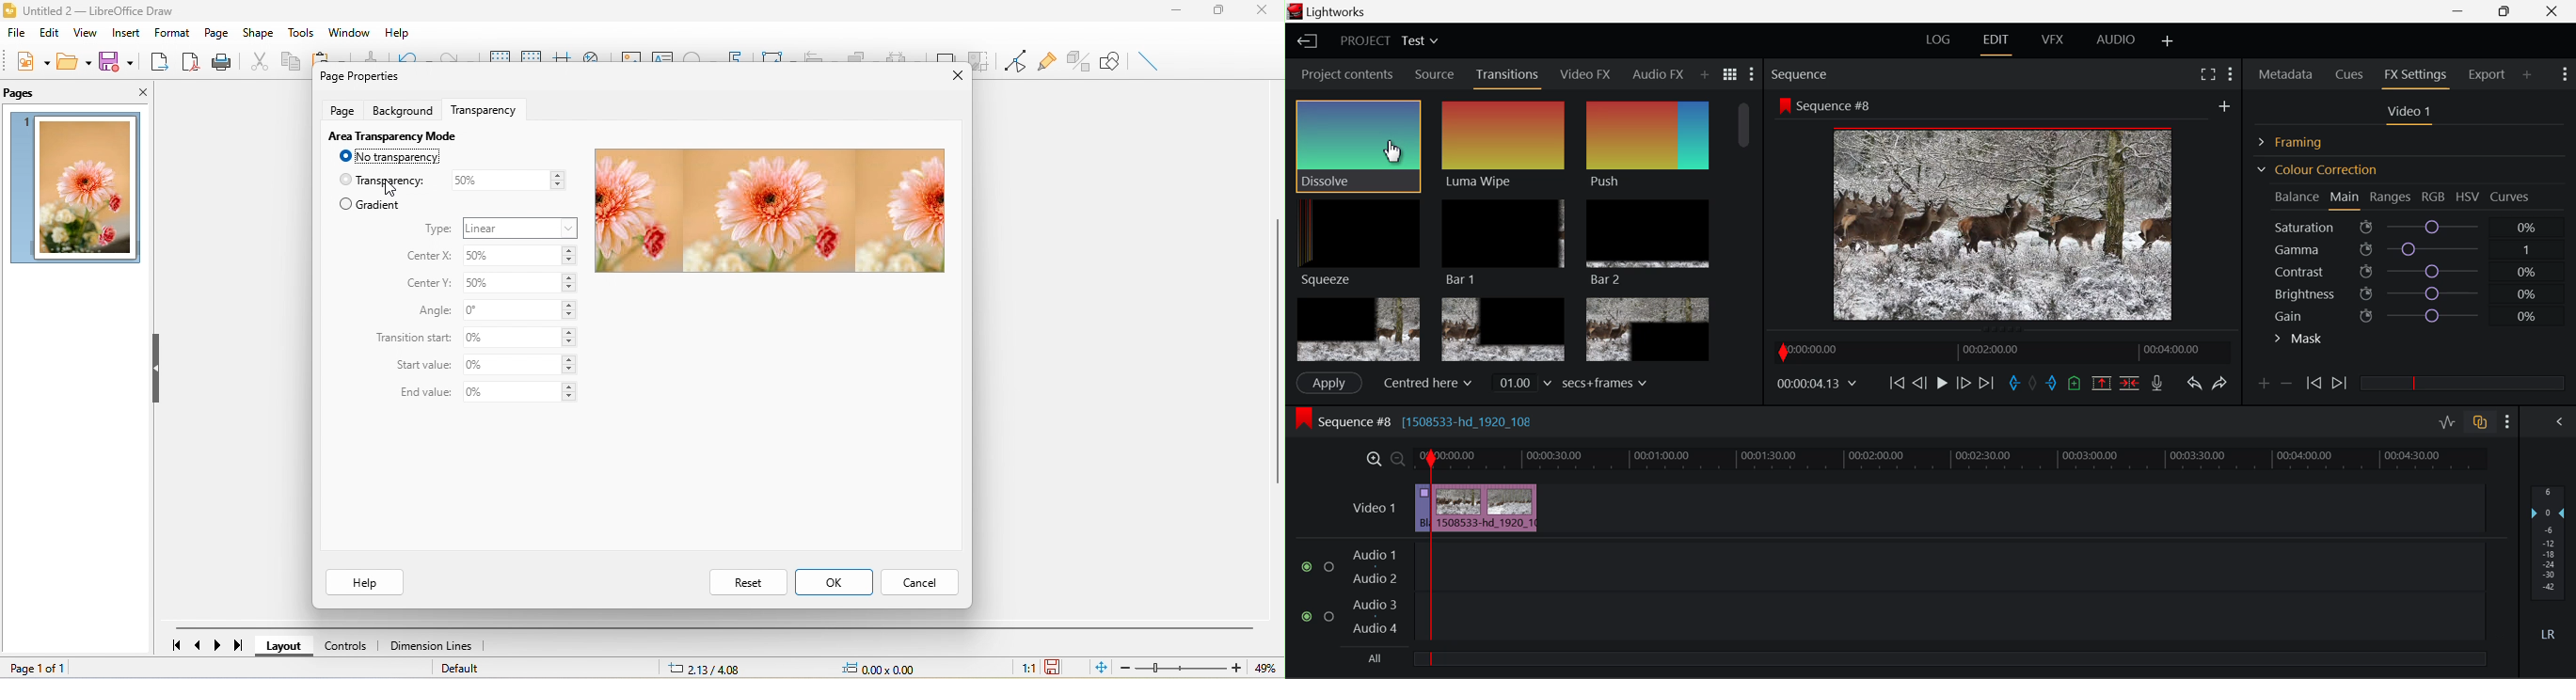 The height and width of the screenshot is (700, 2576). I want to click on Video 1, so click(1373, 506).